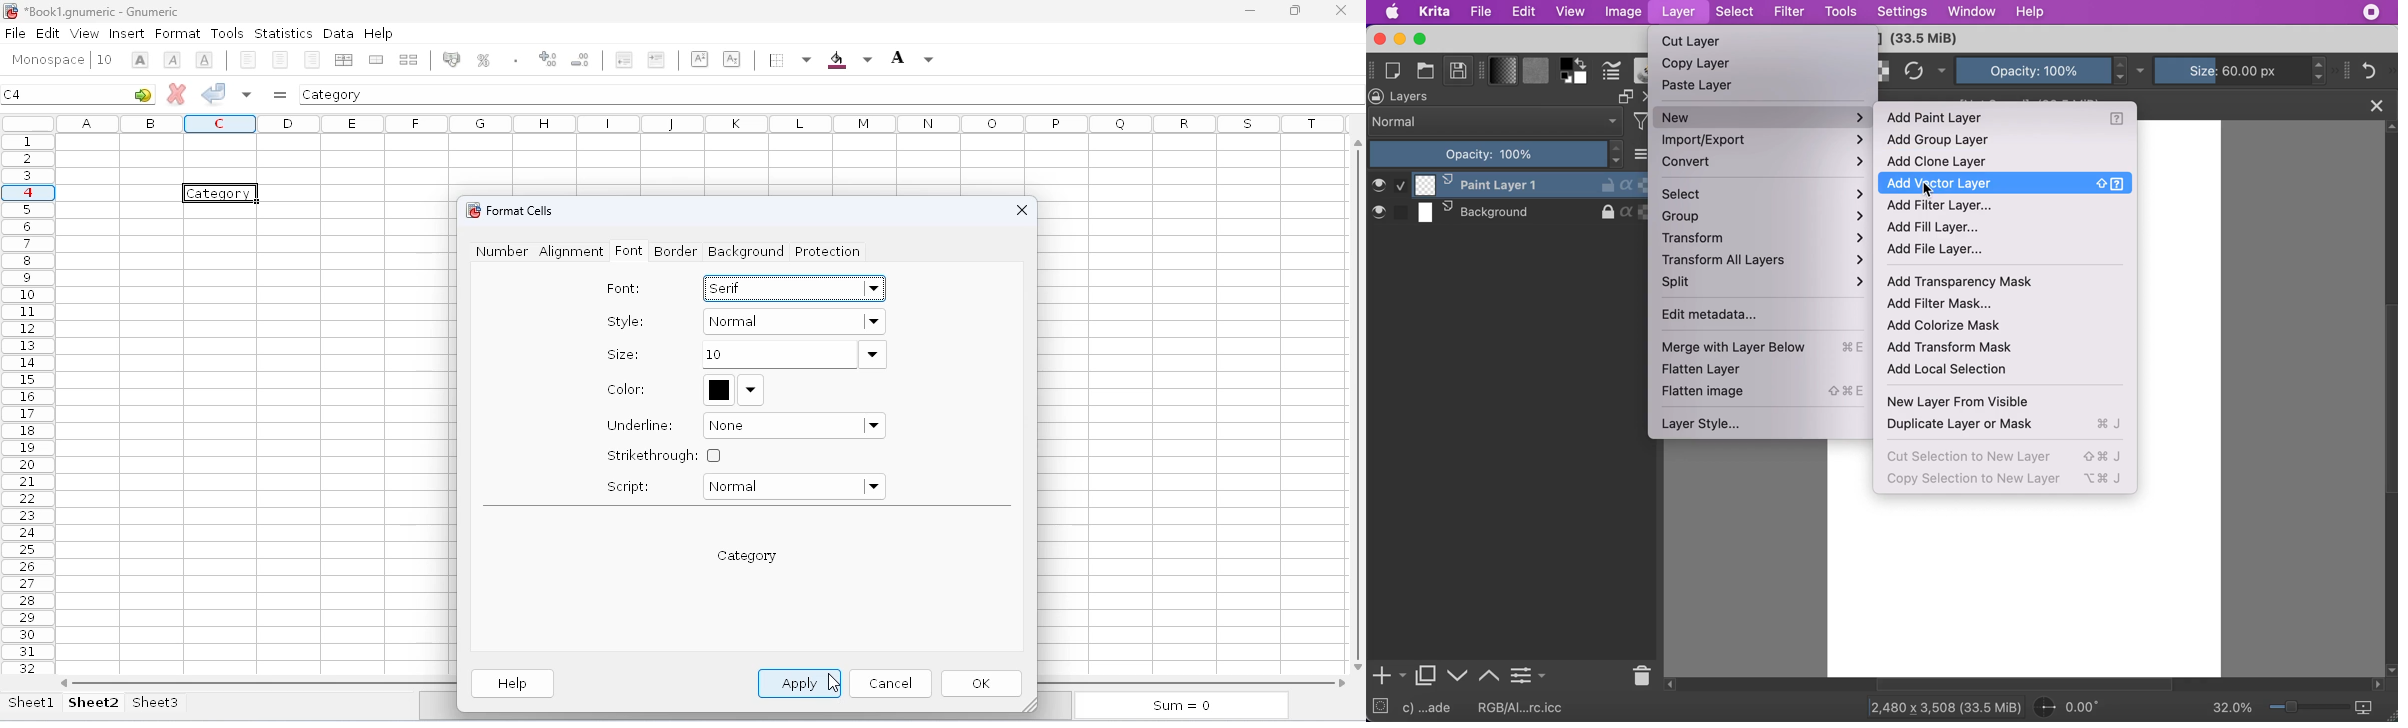 The width and height of the screenshot is (2408, 728). I want to click on layer style, so click(1708, 424).